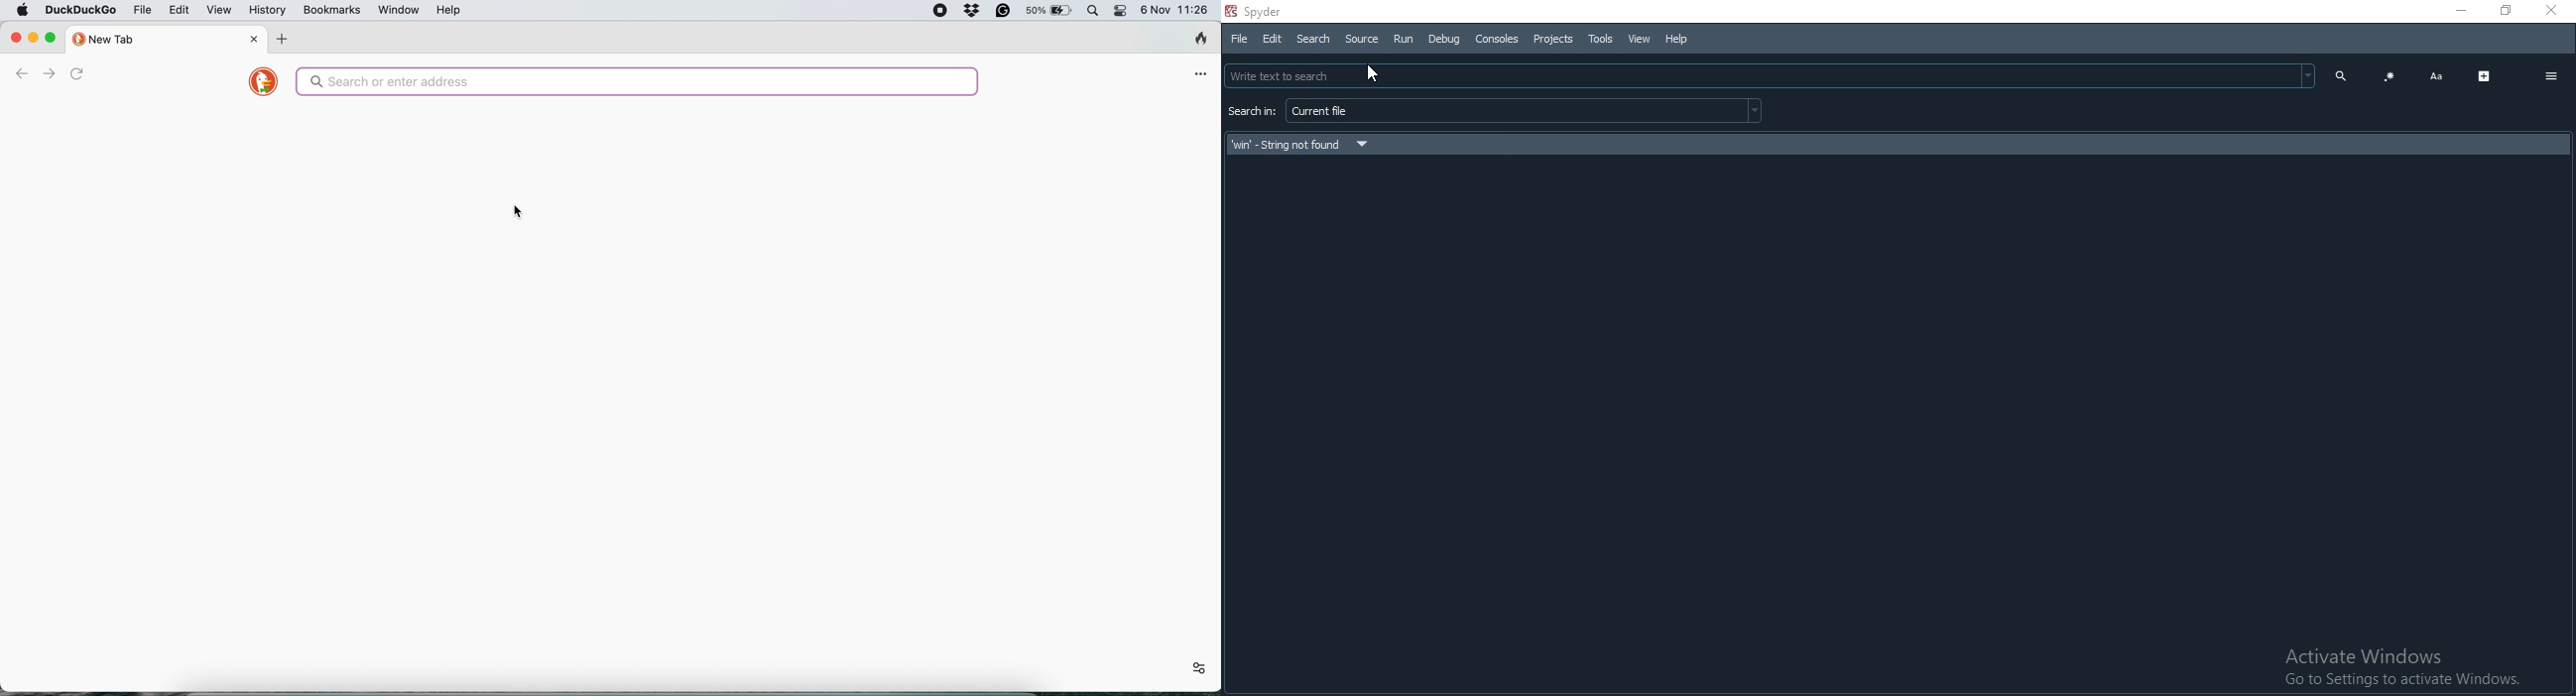 Image resolution: width=2576 pixels, height=700 pixels. What do you see at coordinates (1251, 113) in the screenshot?
I see `search for` at bounding box center [1251, 113].